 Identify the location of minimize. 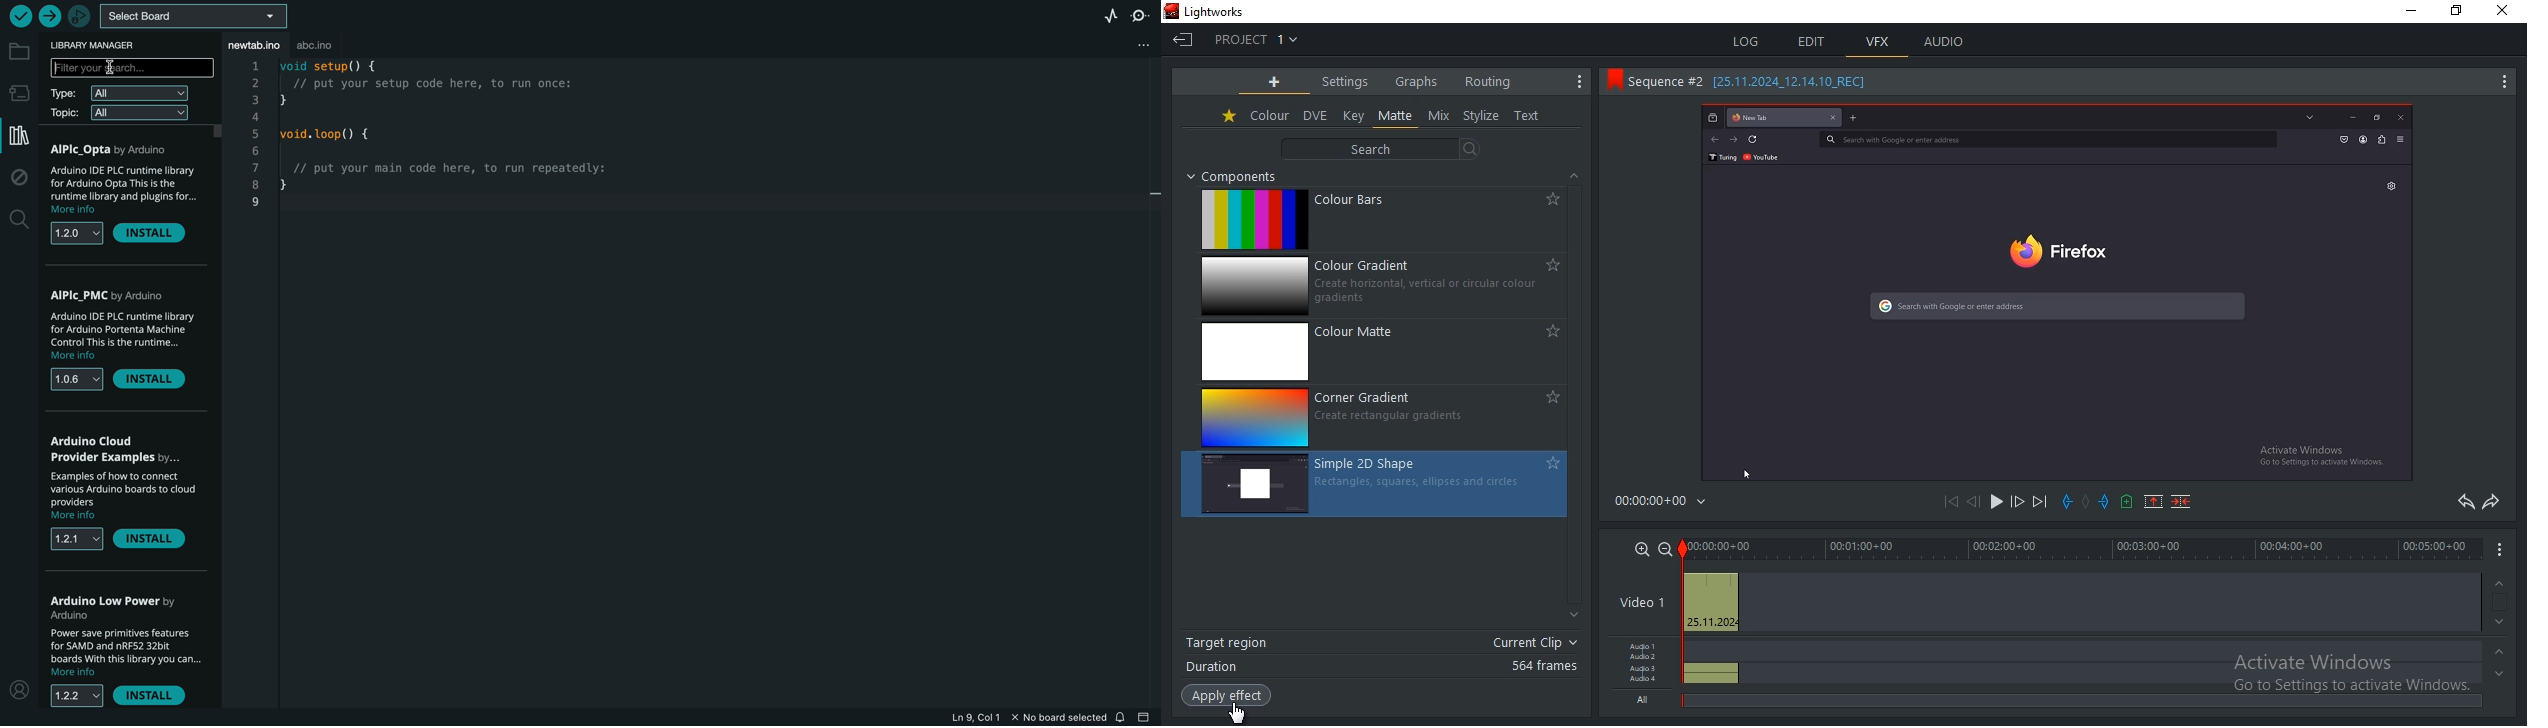
(2408, 10).